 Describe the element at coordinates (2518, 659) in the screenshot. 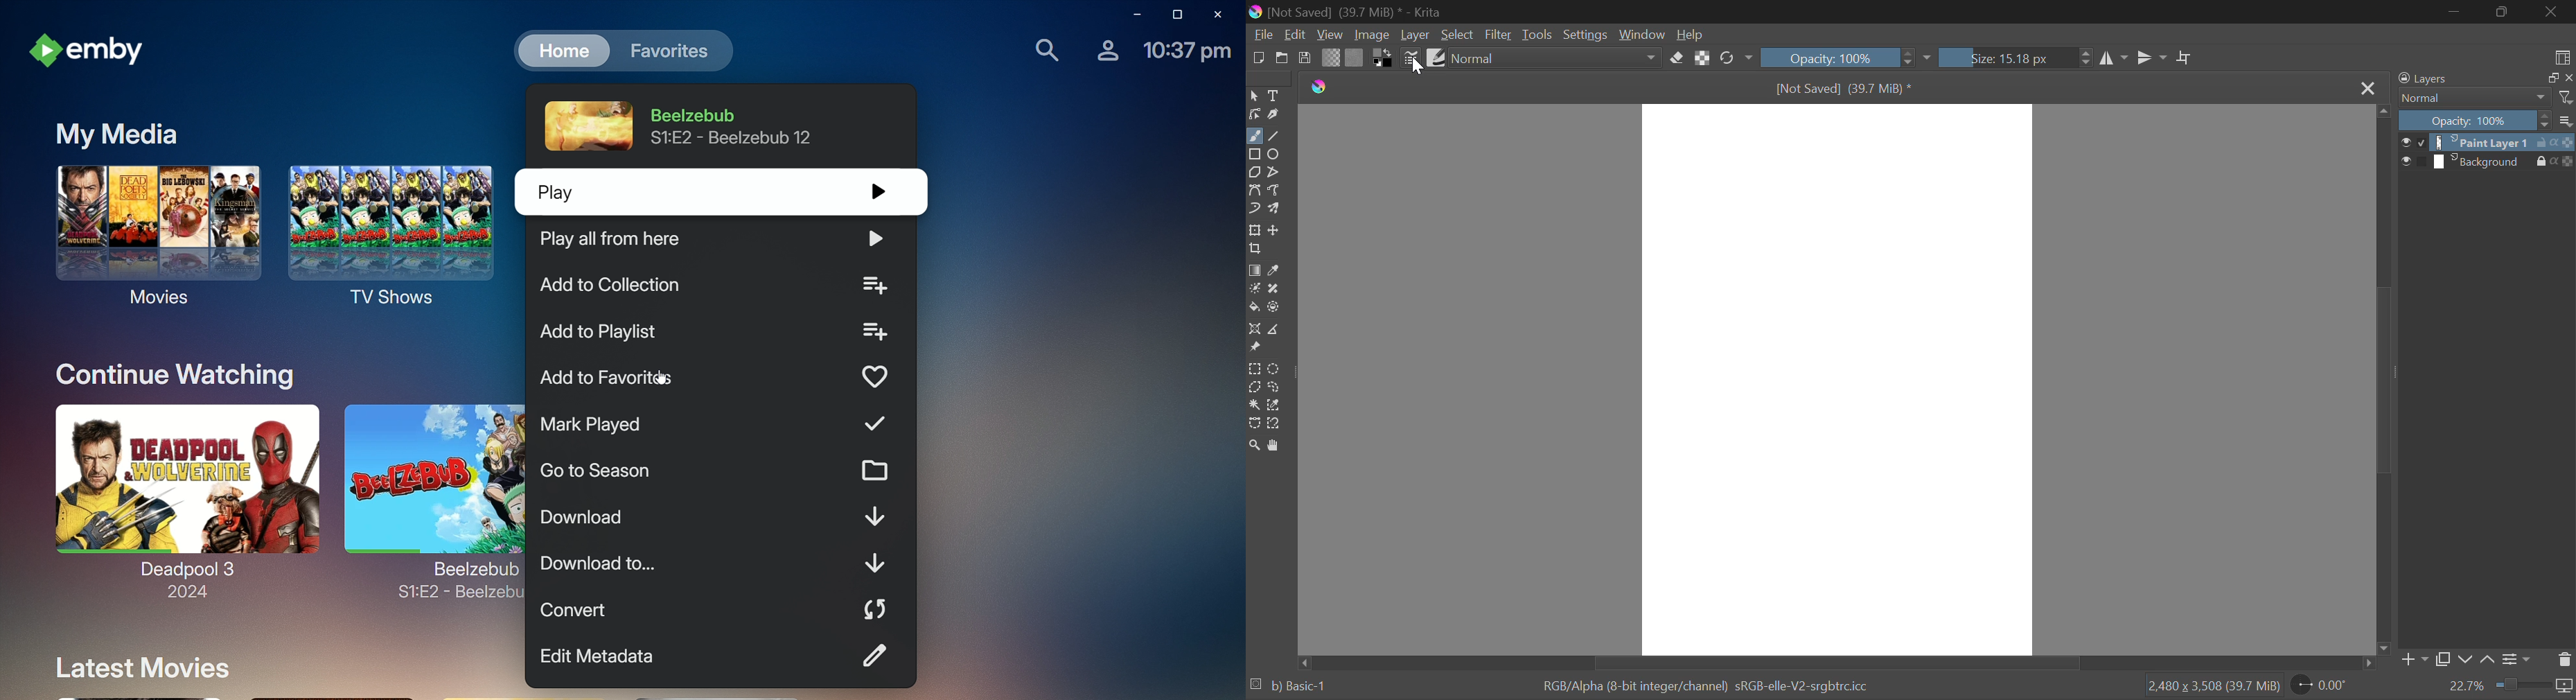

I see `Layer Settings` at that location.